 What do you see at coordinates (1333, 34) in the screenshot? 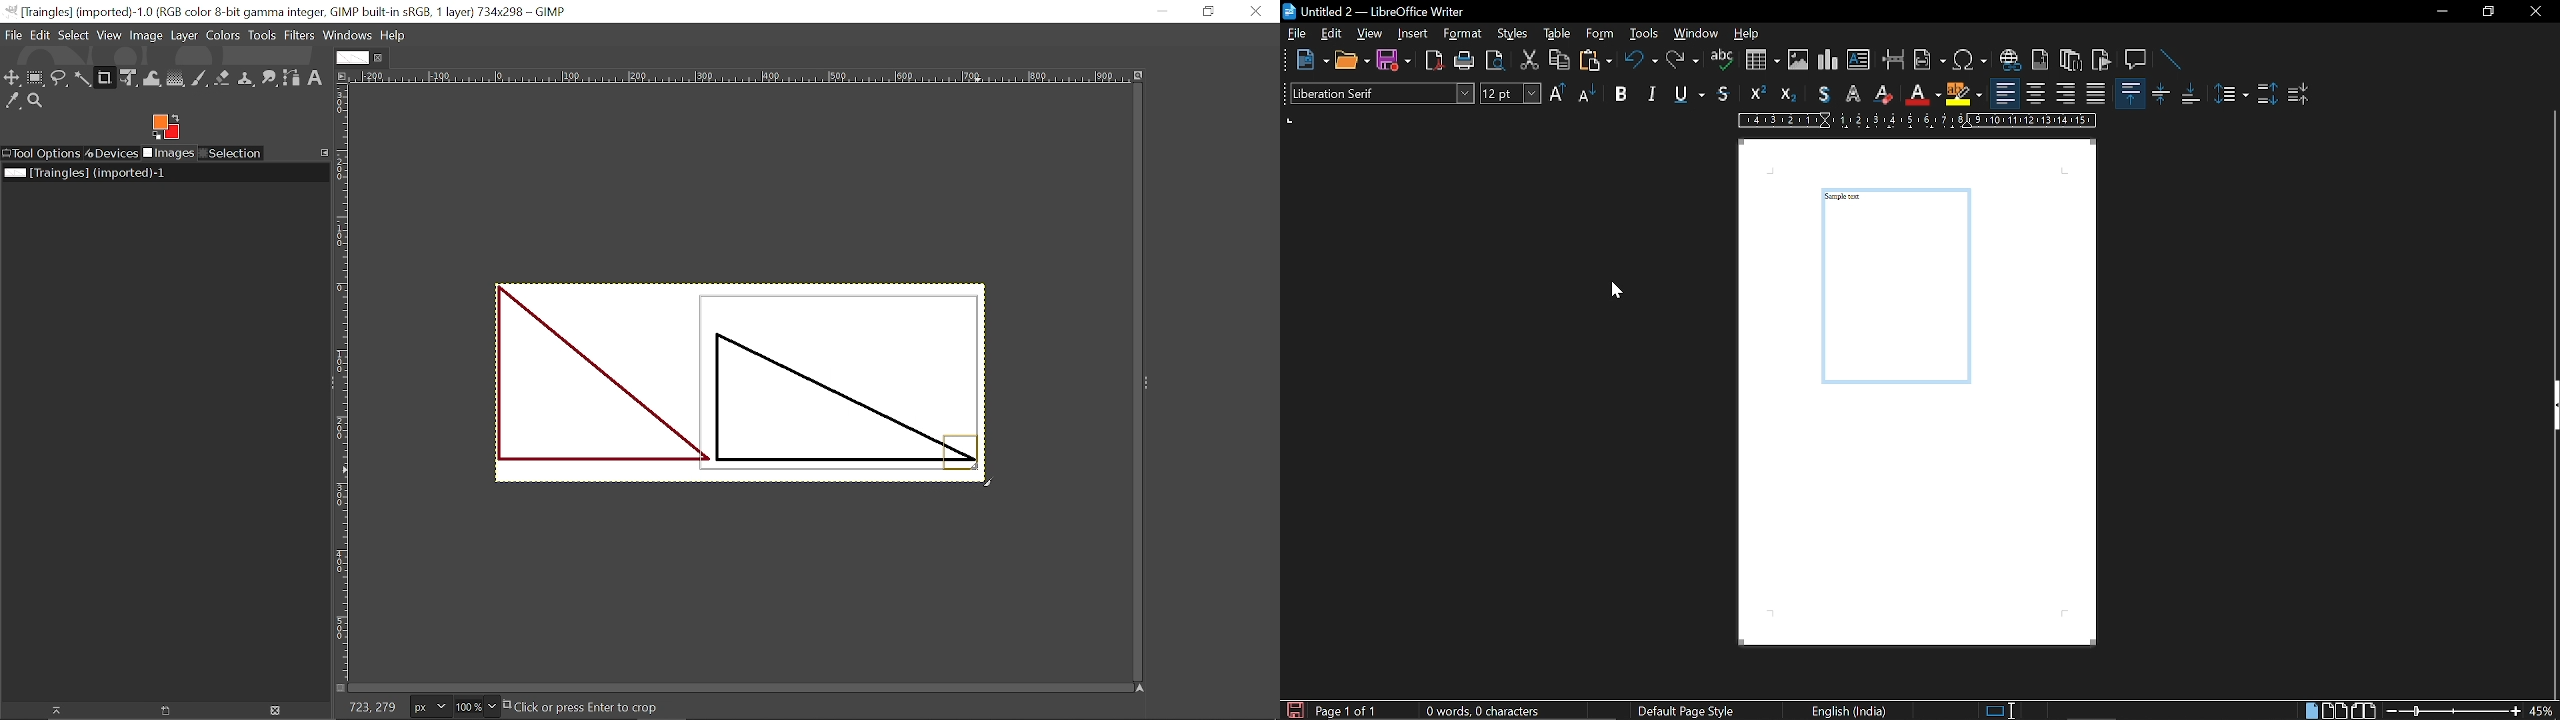
I see `edit` at bounding box center [1333, 34].